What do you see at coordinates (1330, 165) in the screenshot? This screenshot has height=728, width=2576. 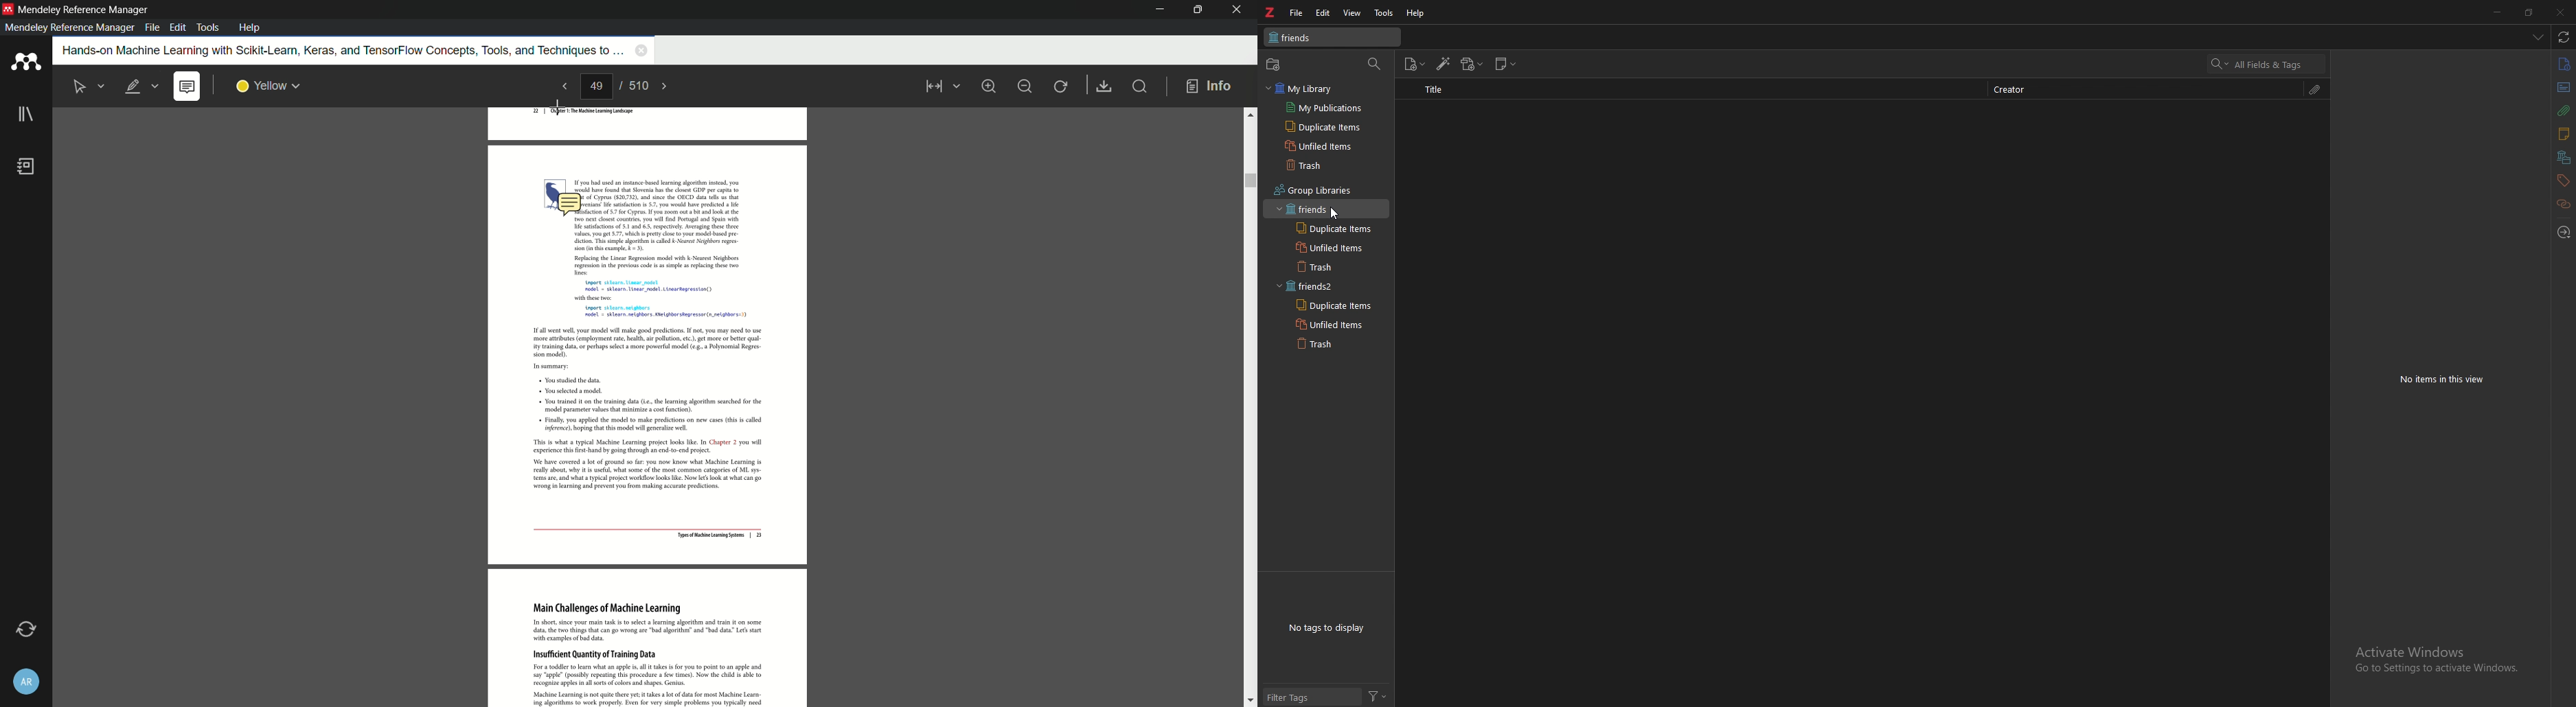 I see `trash` at bounding box center [1330, 165].